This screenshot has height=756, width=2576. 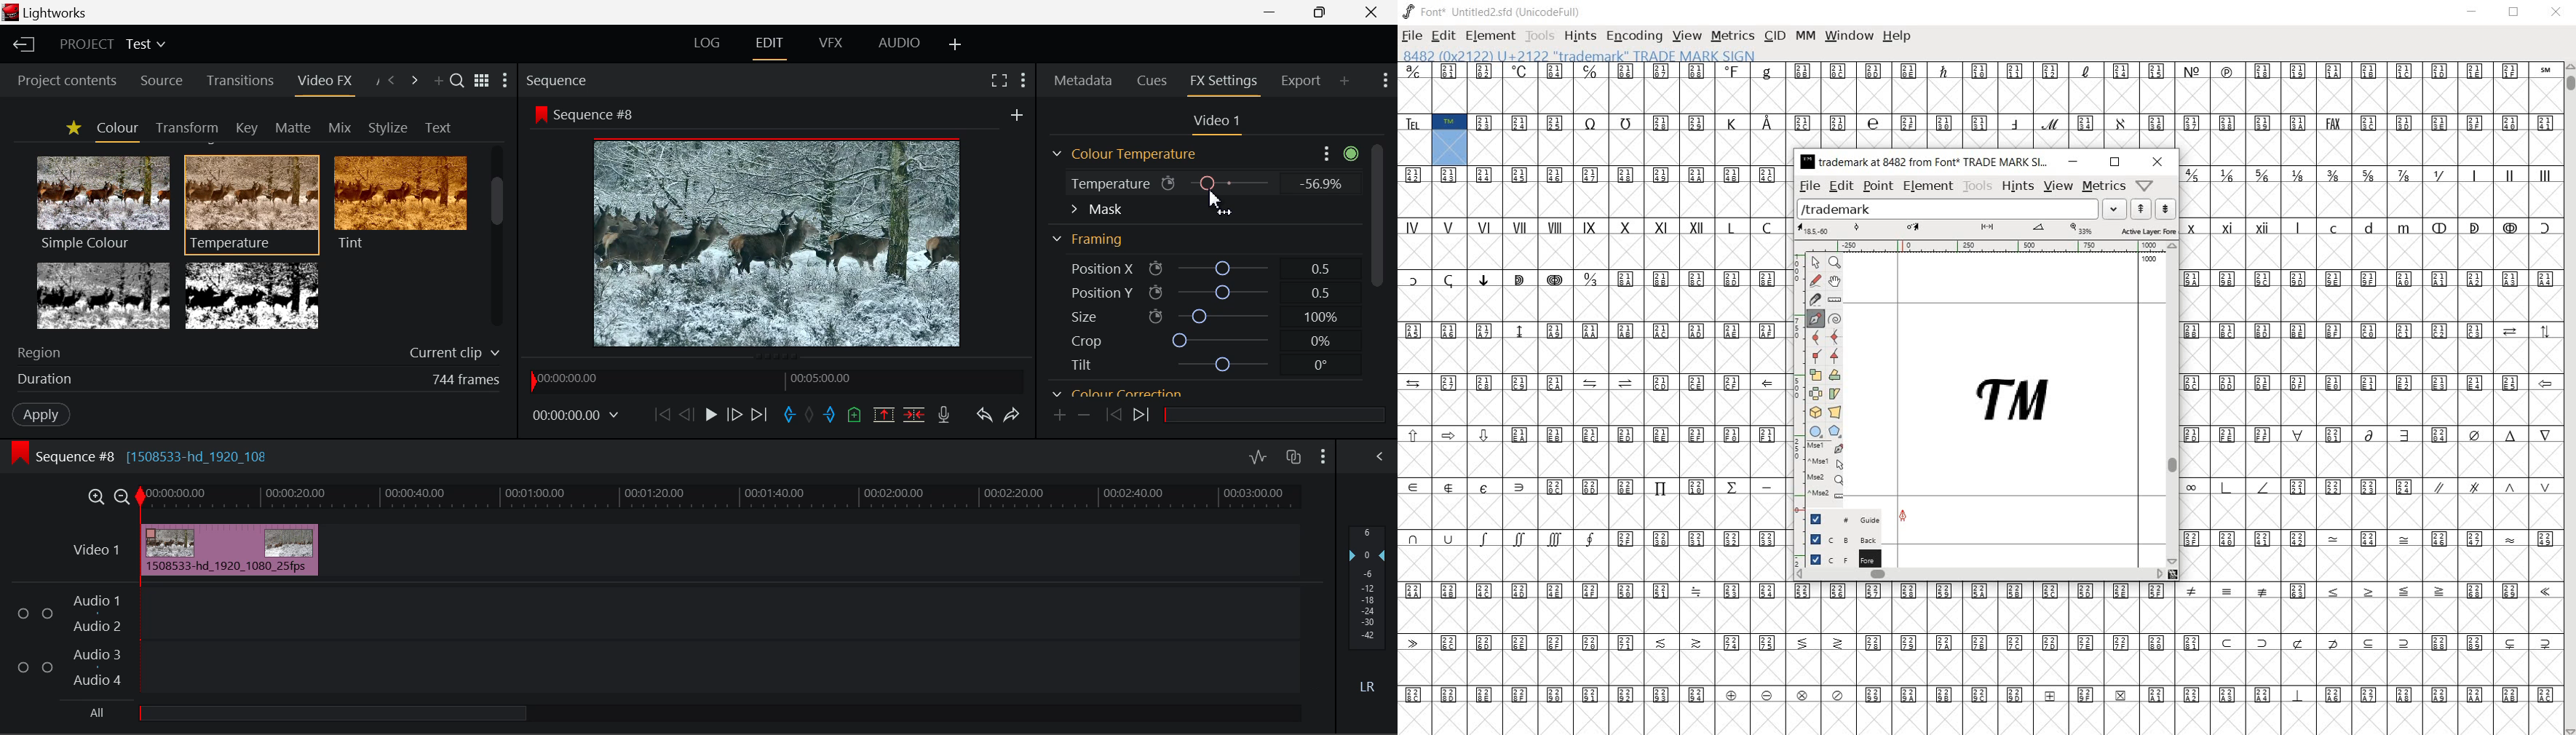 I want to click on Restore Down, so click(x=1270, y=11).